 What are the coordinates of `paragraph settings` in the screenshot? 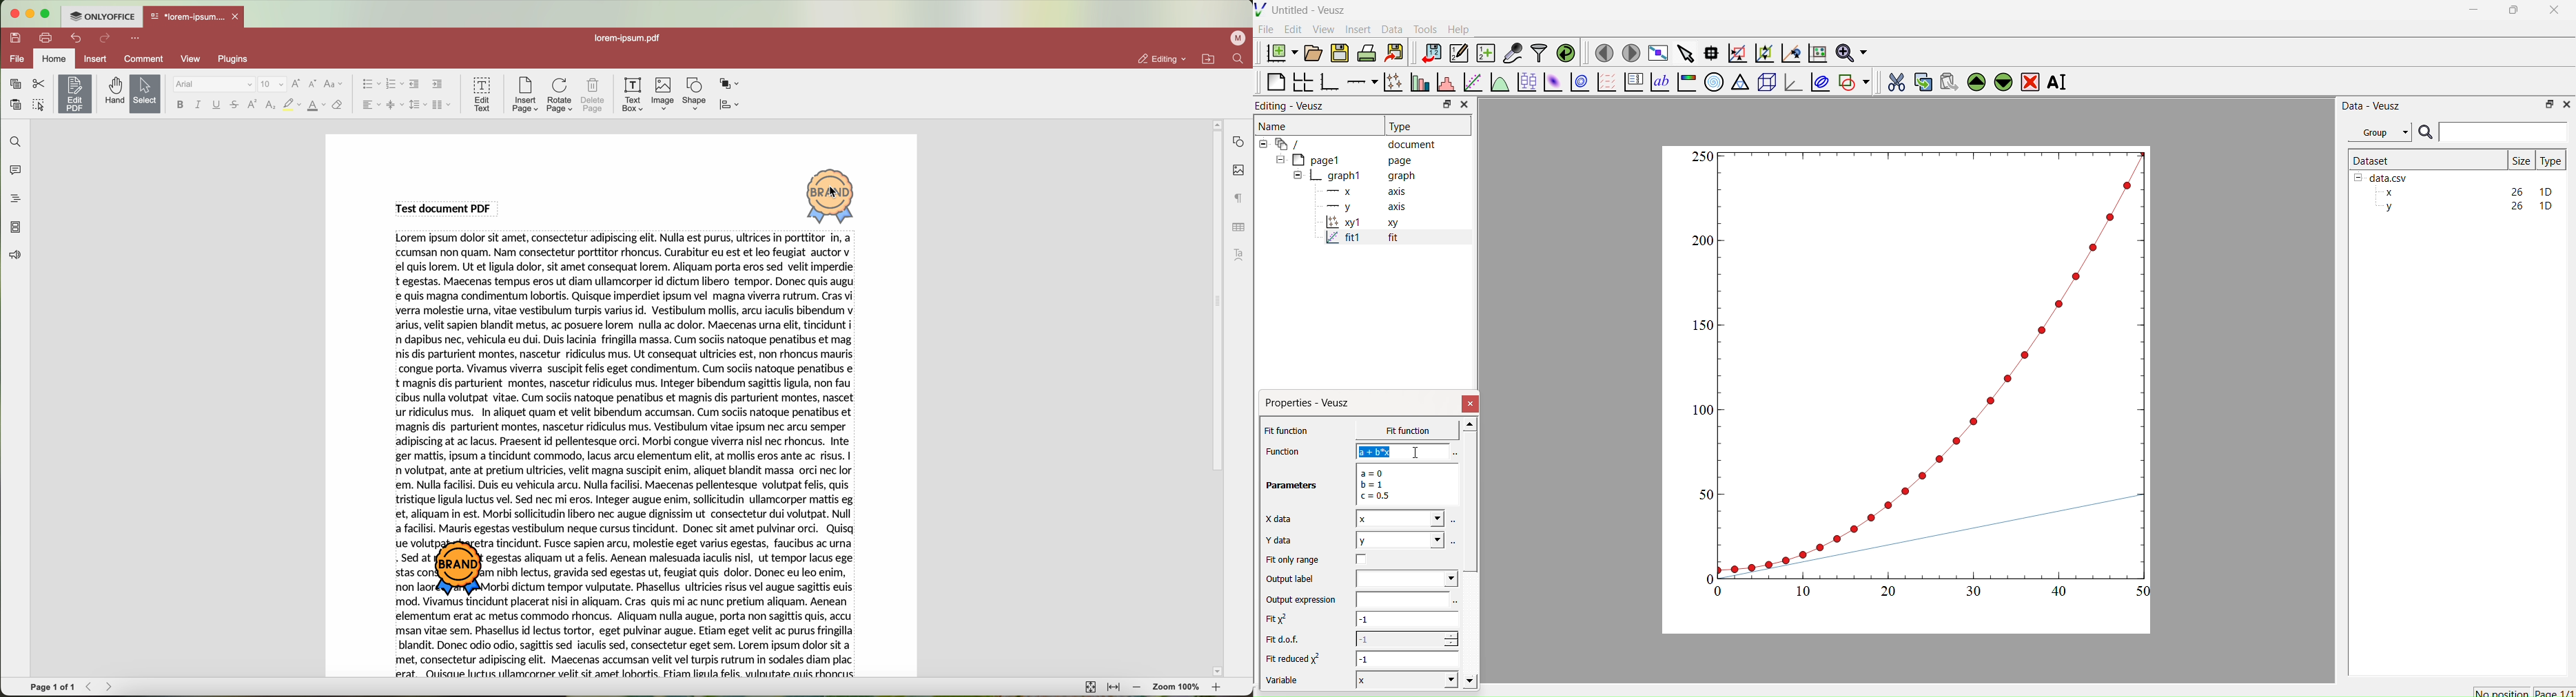 It's located at (1239, 198).